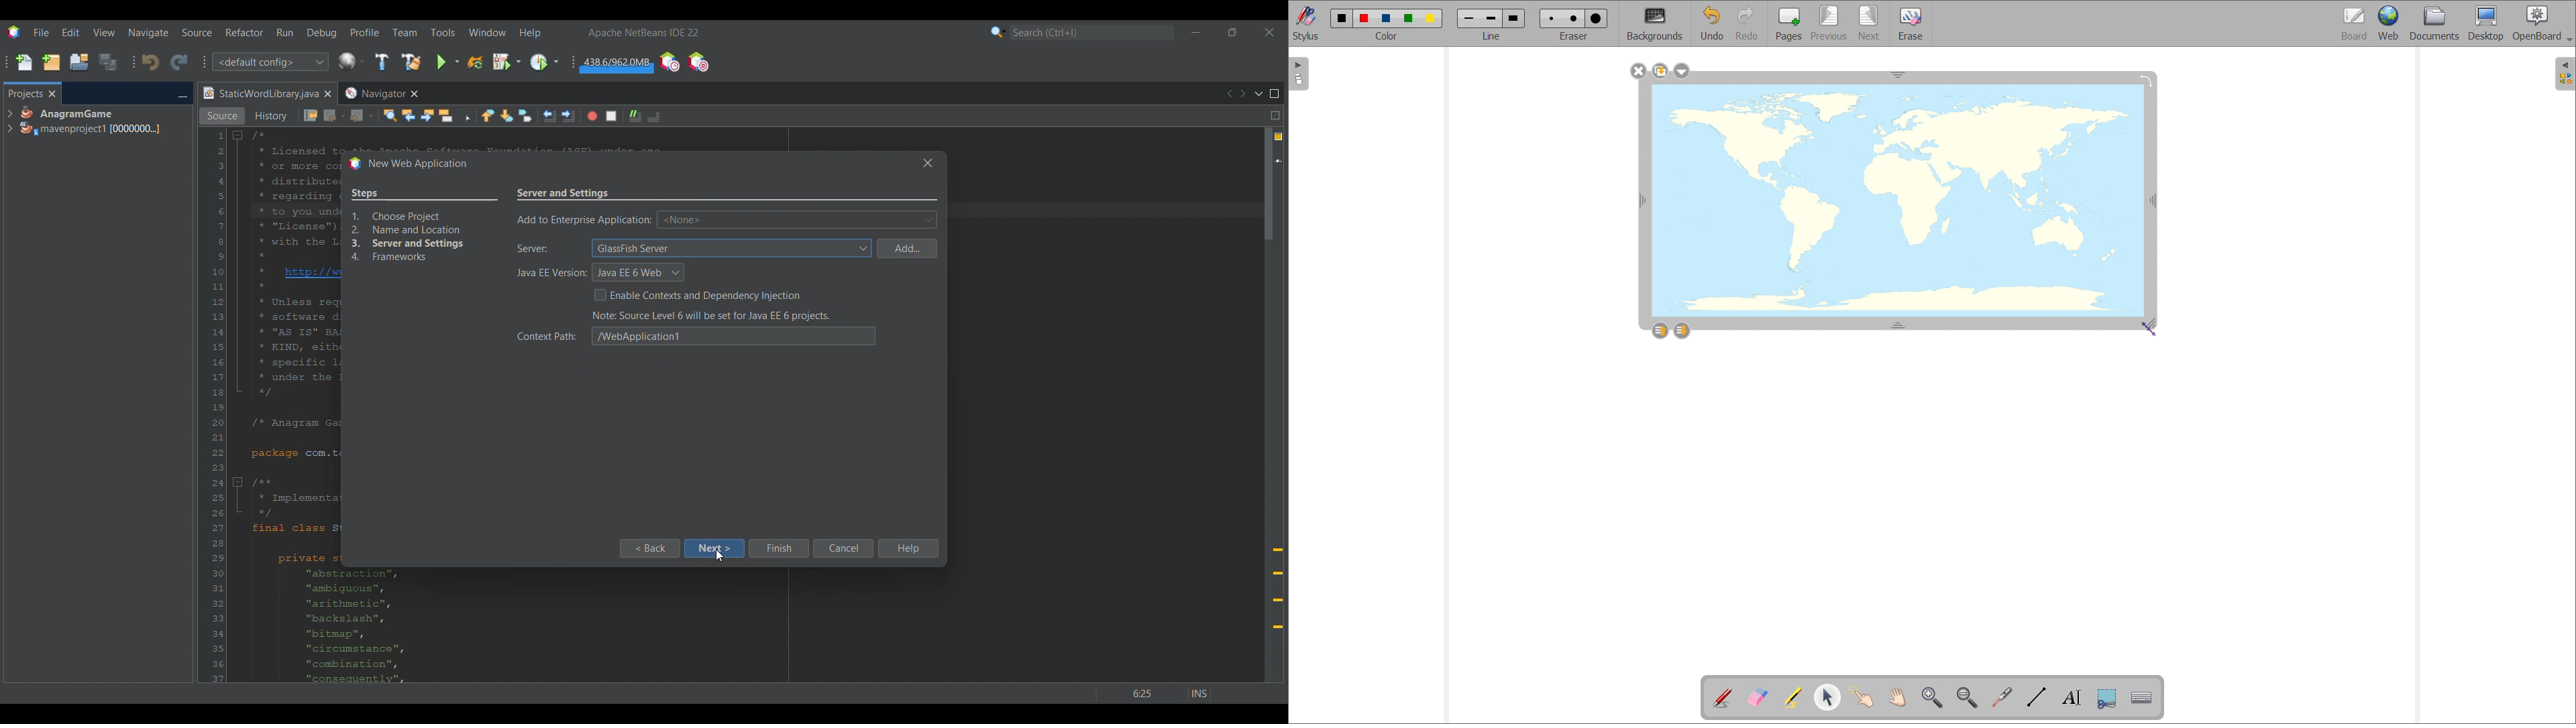 The image size is (2576, 728). What do you see at coordinates (584, 220) in the screenshot?
I see `Indicates enterprise application options` at bounding box center [584, 220].